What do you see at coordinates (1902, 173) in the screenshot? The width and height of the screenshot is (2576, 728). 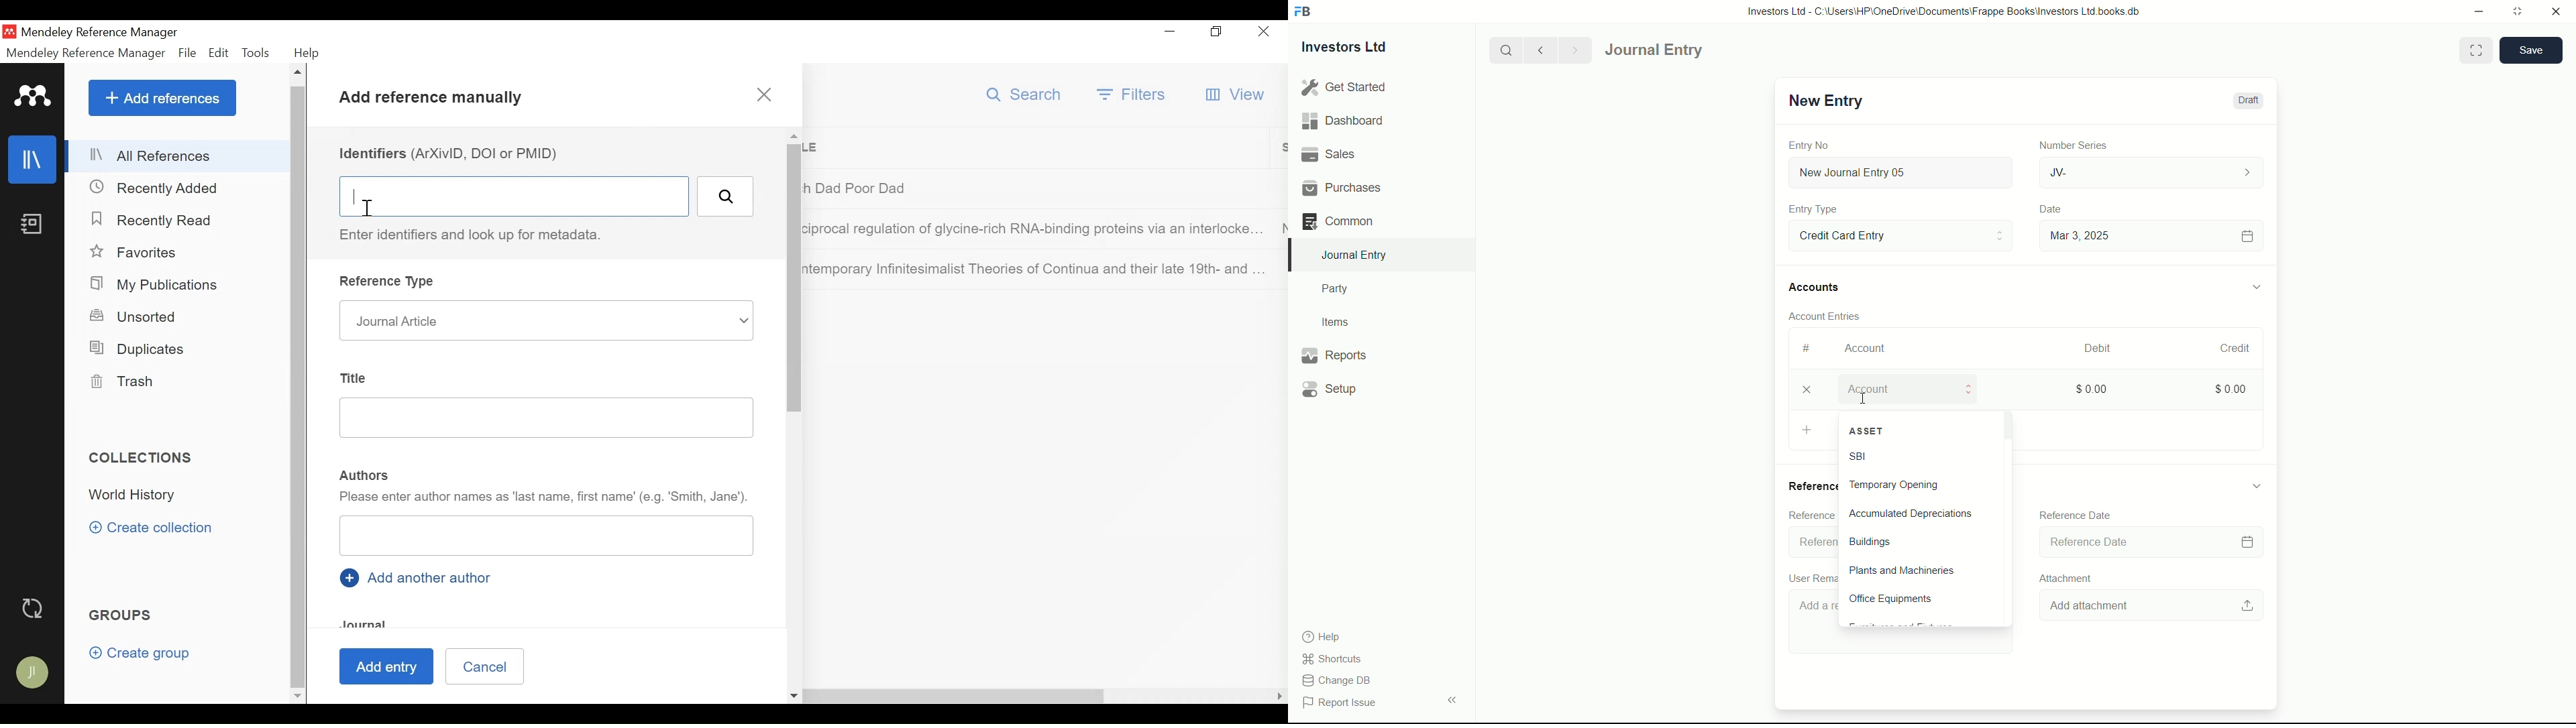 I see `New Journal Entry 05` at bounding box center [1902, 173].